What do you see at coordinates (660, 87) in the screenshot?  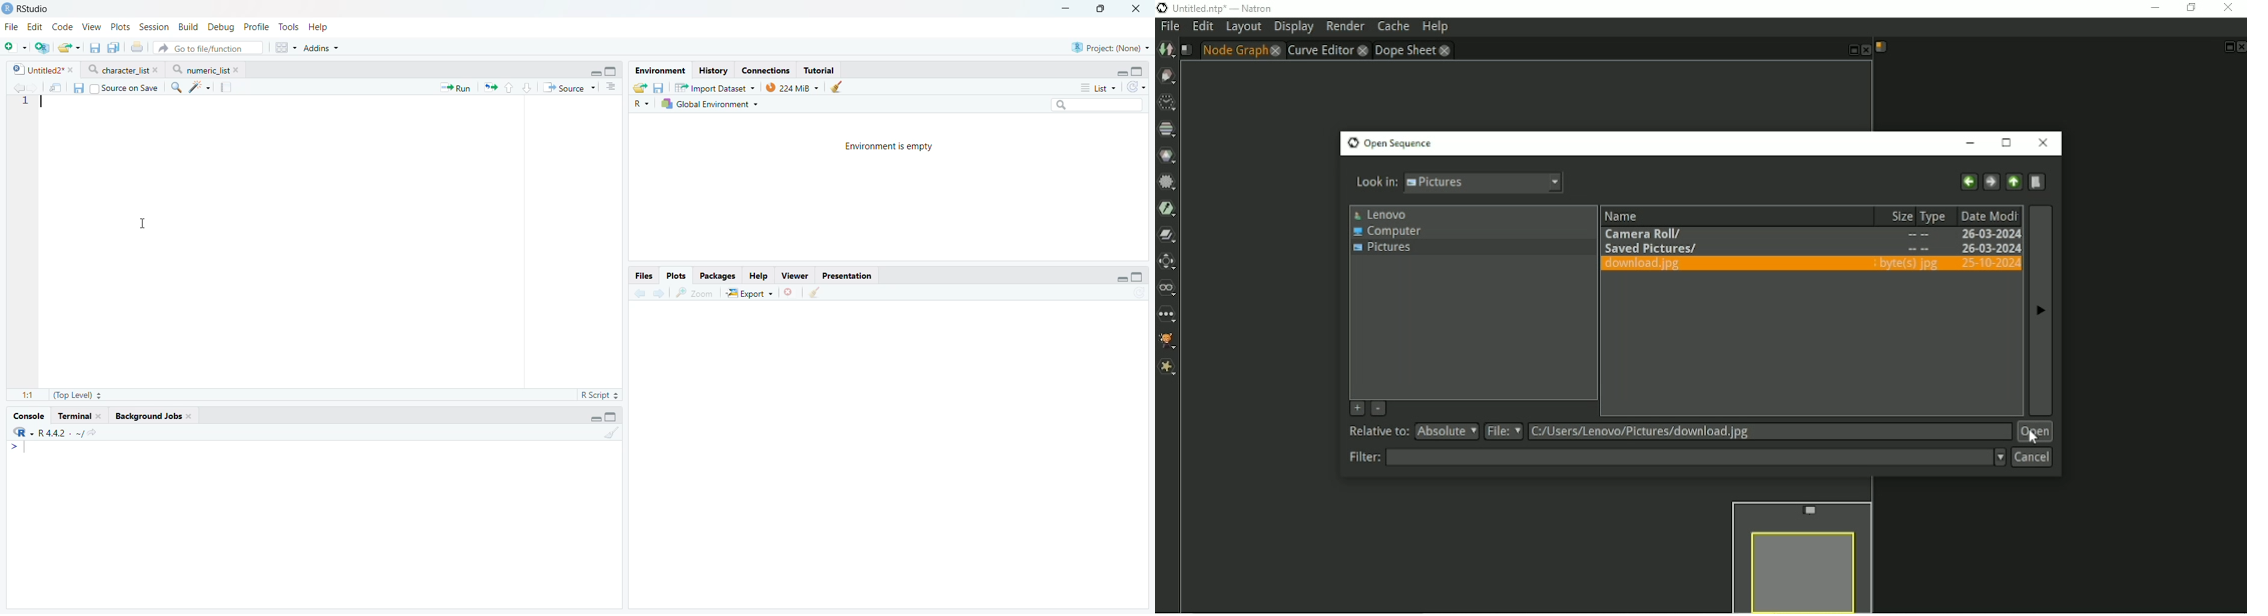 I see `Save` at bounding box center [660, 87].